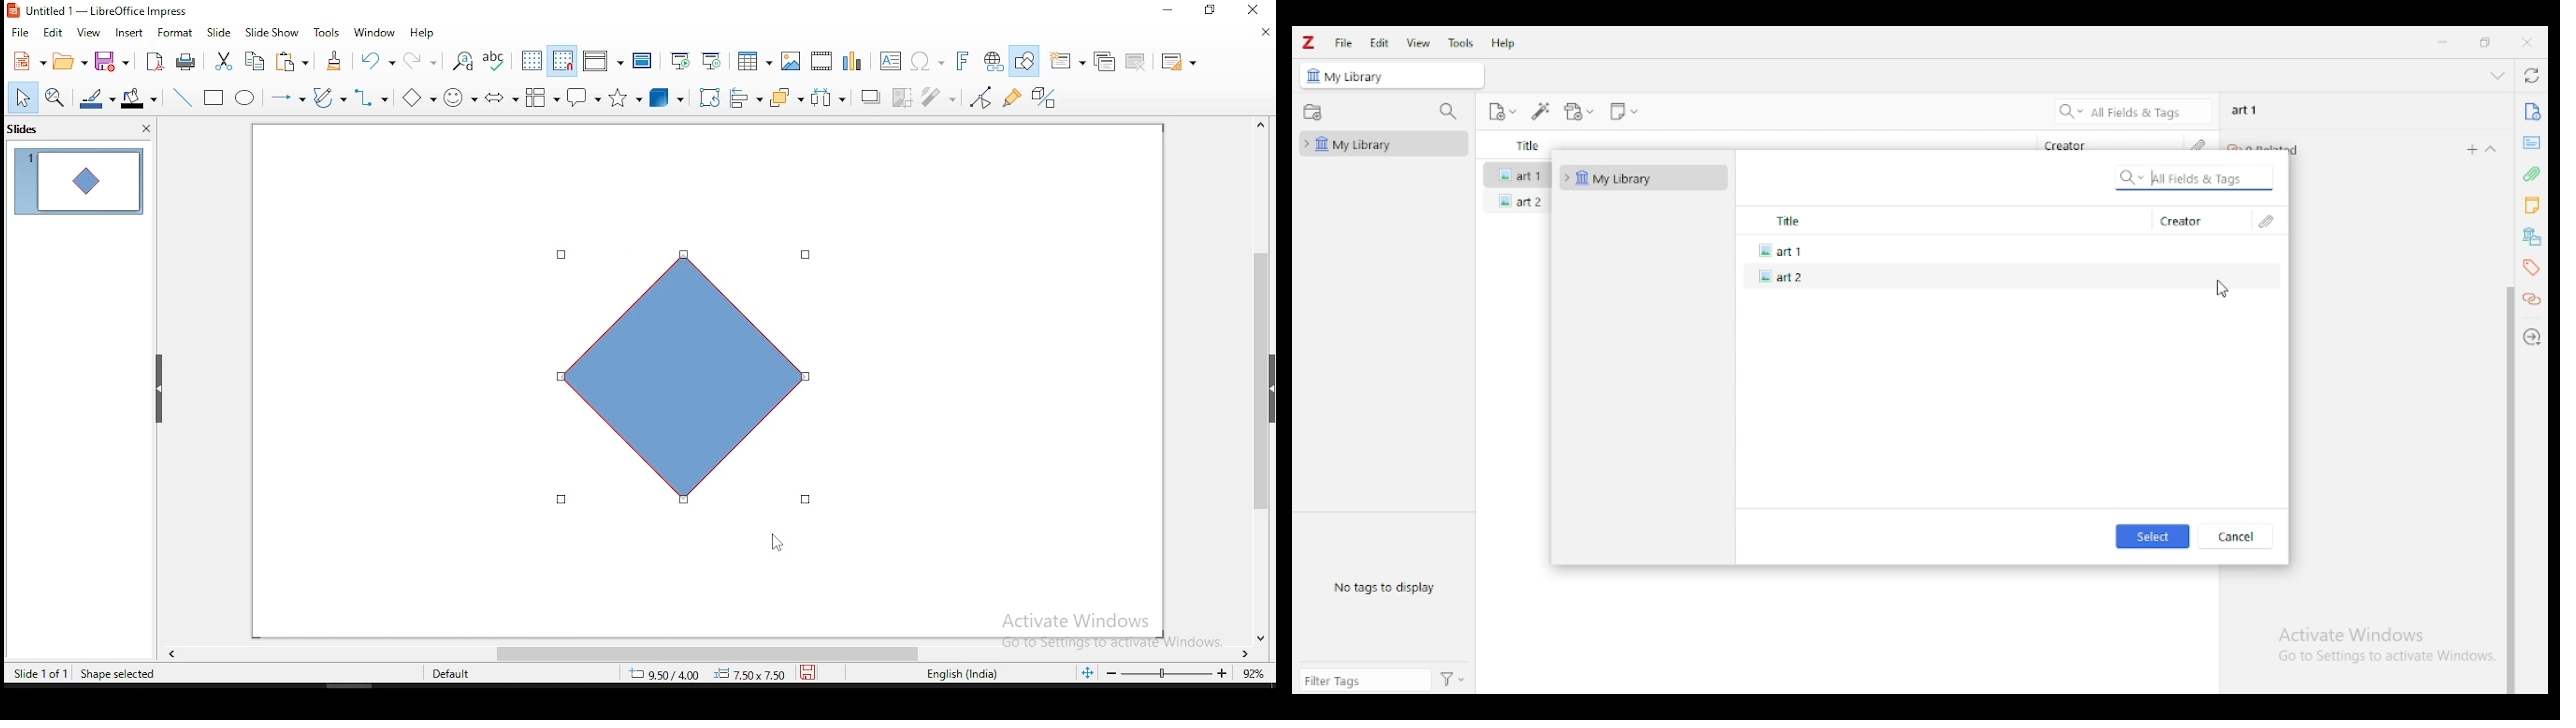  Describe the element at coordinates (1542, 112) in the screenshot. I see `add item(s) by identifier` at that location.